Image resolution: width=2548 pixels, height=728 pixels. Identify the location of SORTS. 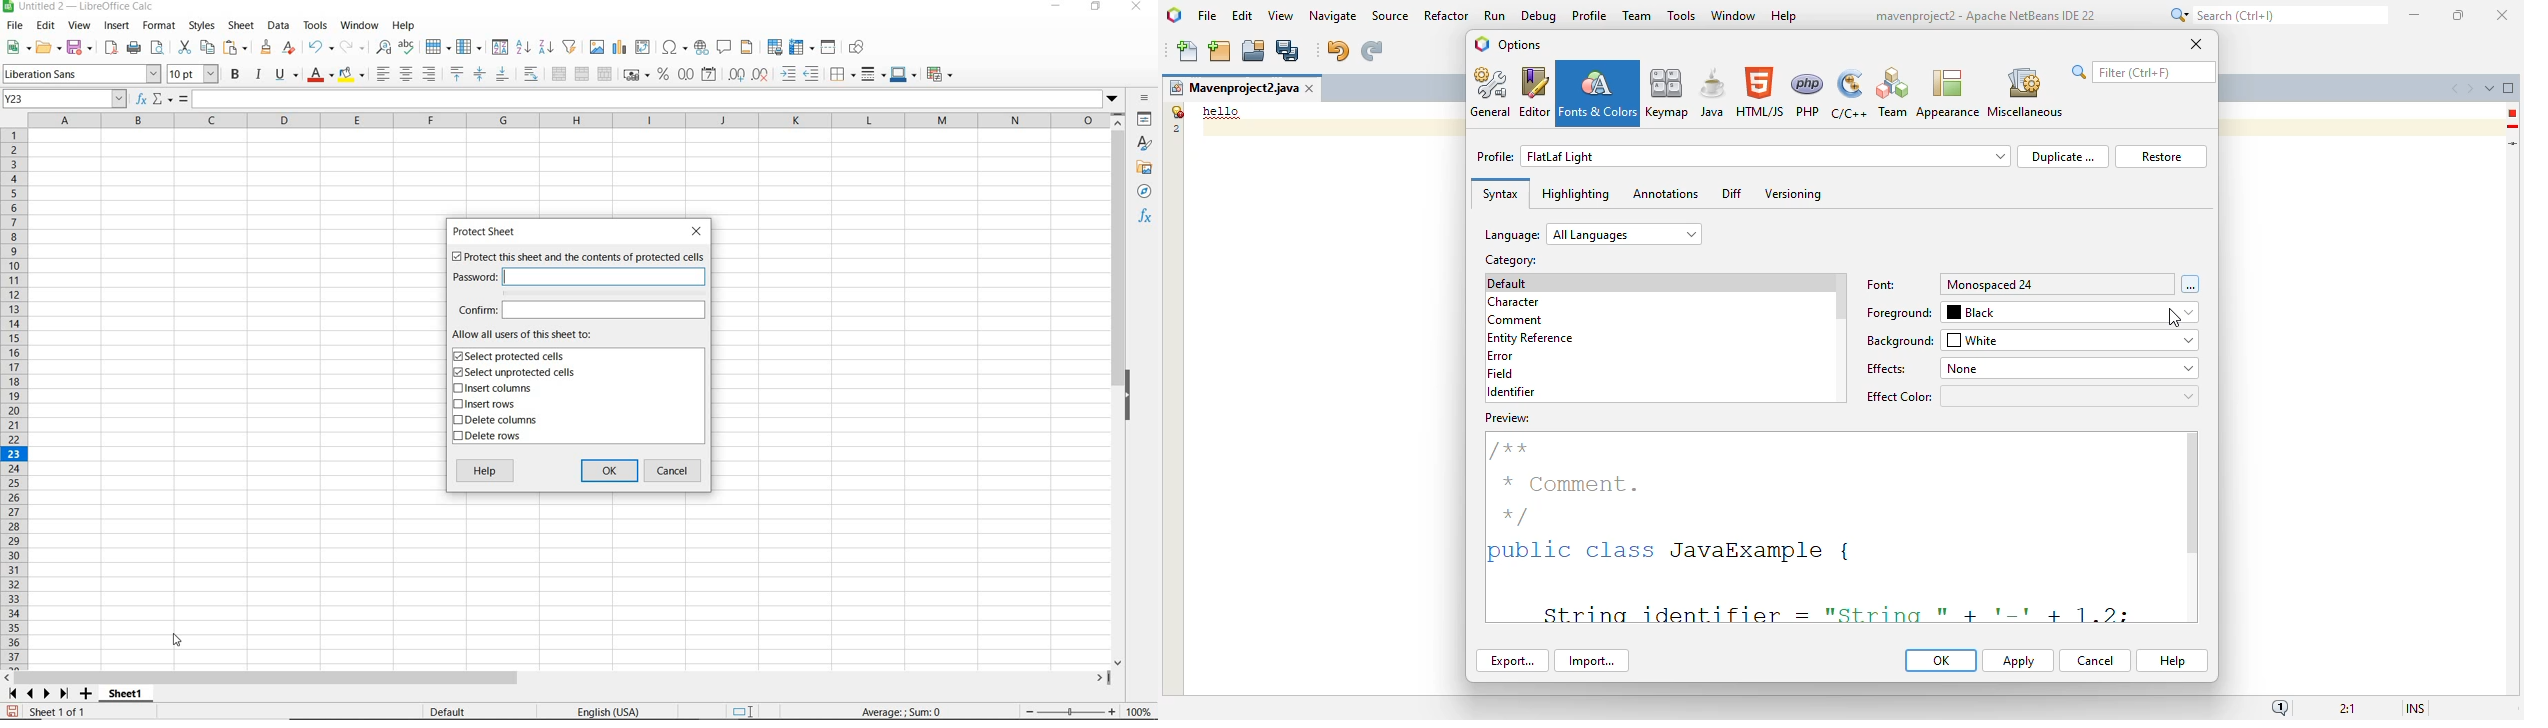
(501, 48).